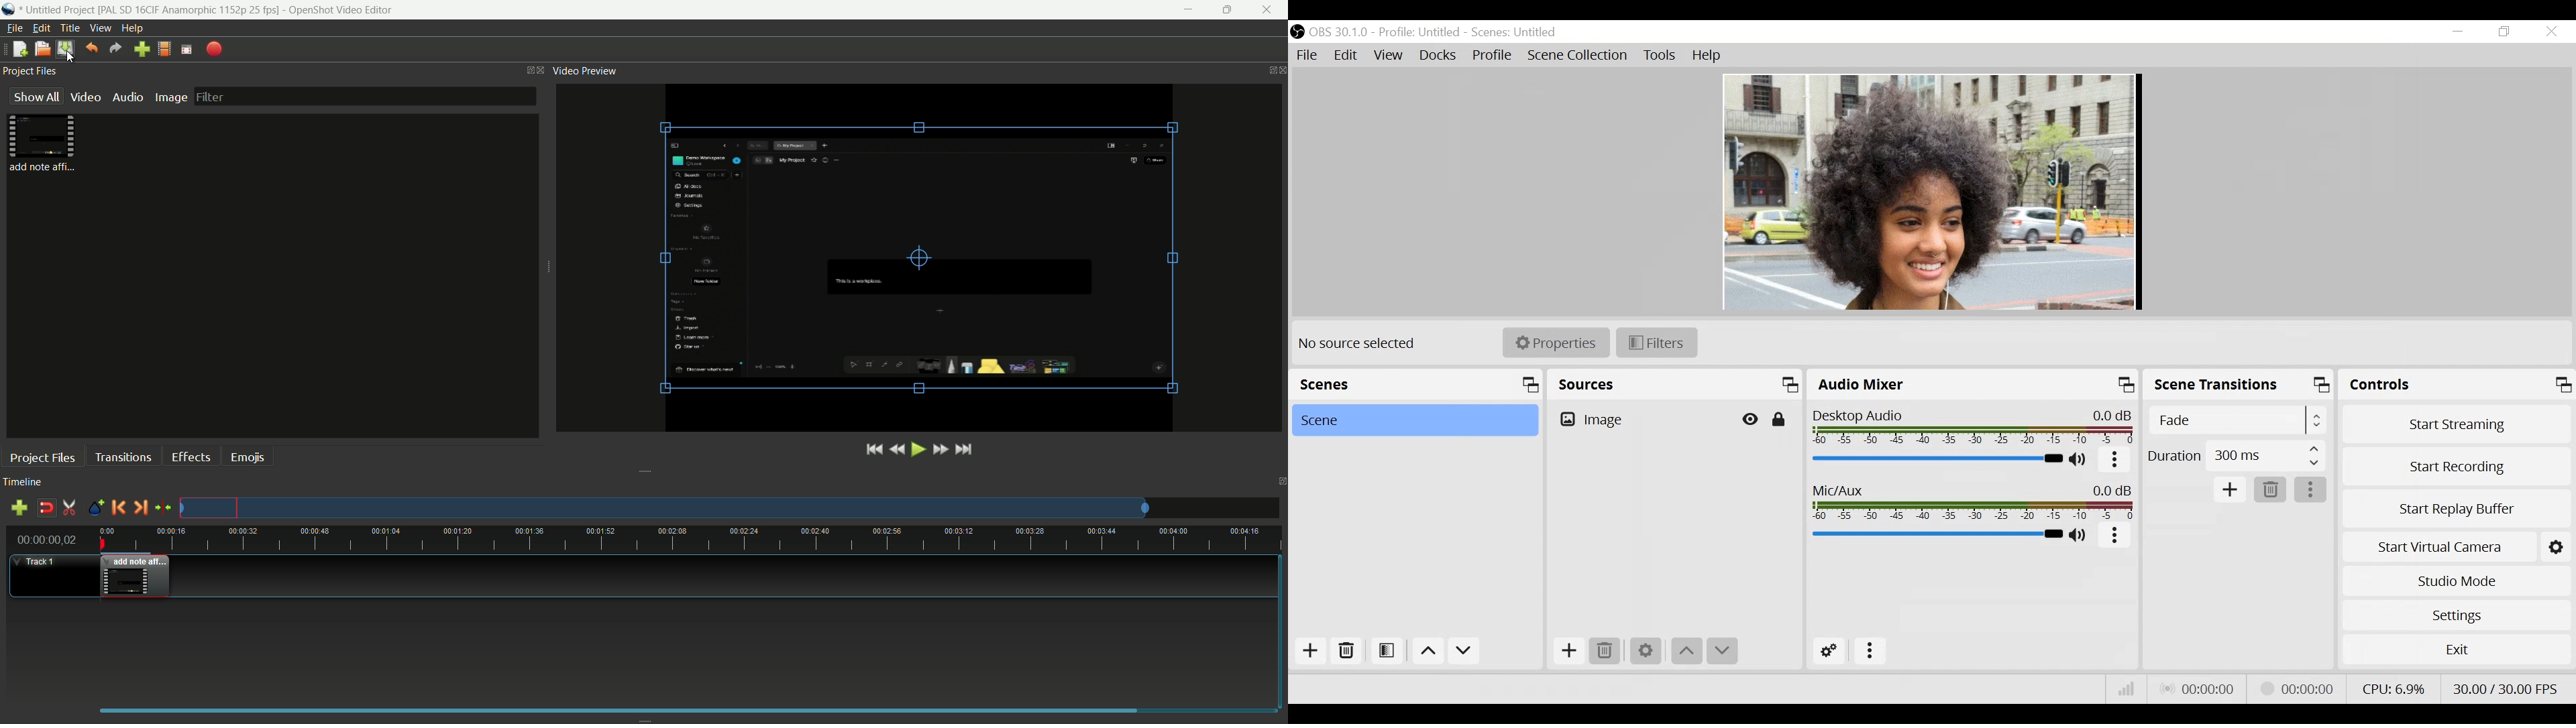 The image size is (2576, 728). What do you see at coordinates (1346, 56) in the screenshot?
I see `Edit` at bounding box center [1346, 56].